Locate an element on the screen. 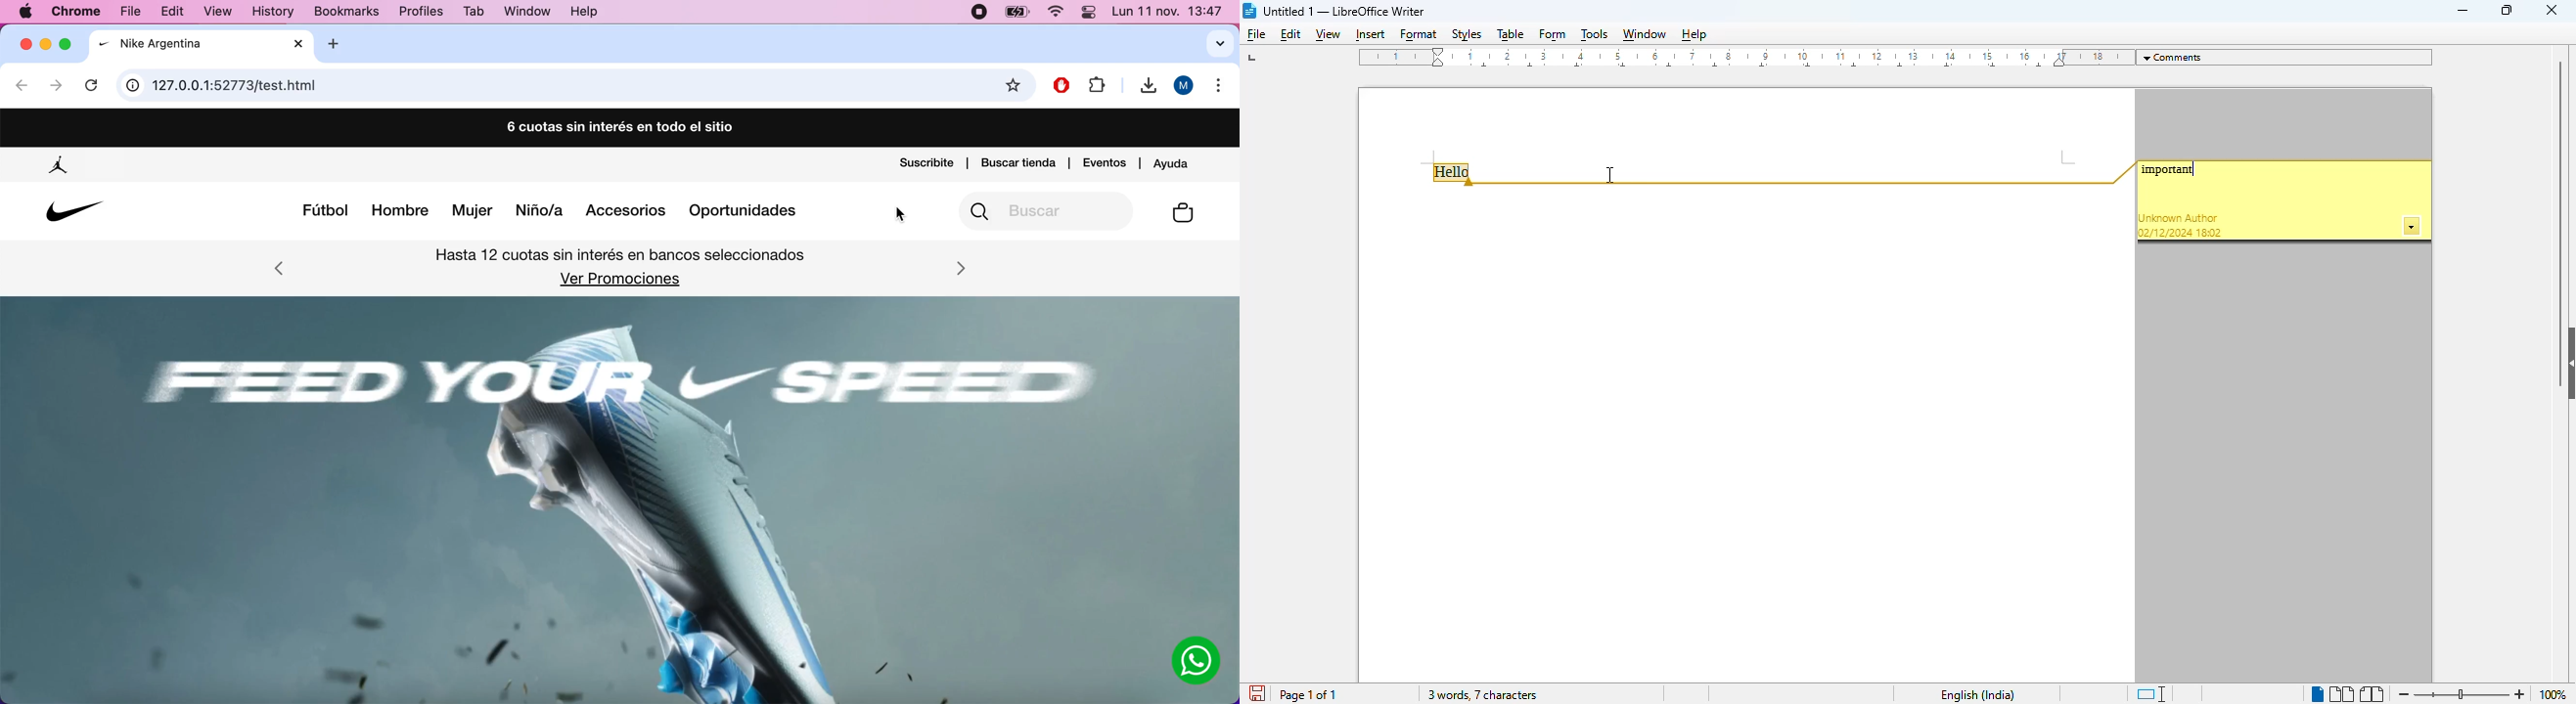  vertical scroll bar is located at coordinates (2559, 188).